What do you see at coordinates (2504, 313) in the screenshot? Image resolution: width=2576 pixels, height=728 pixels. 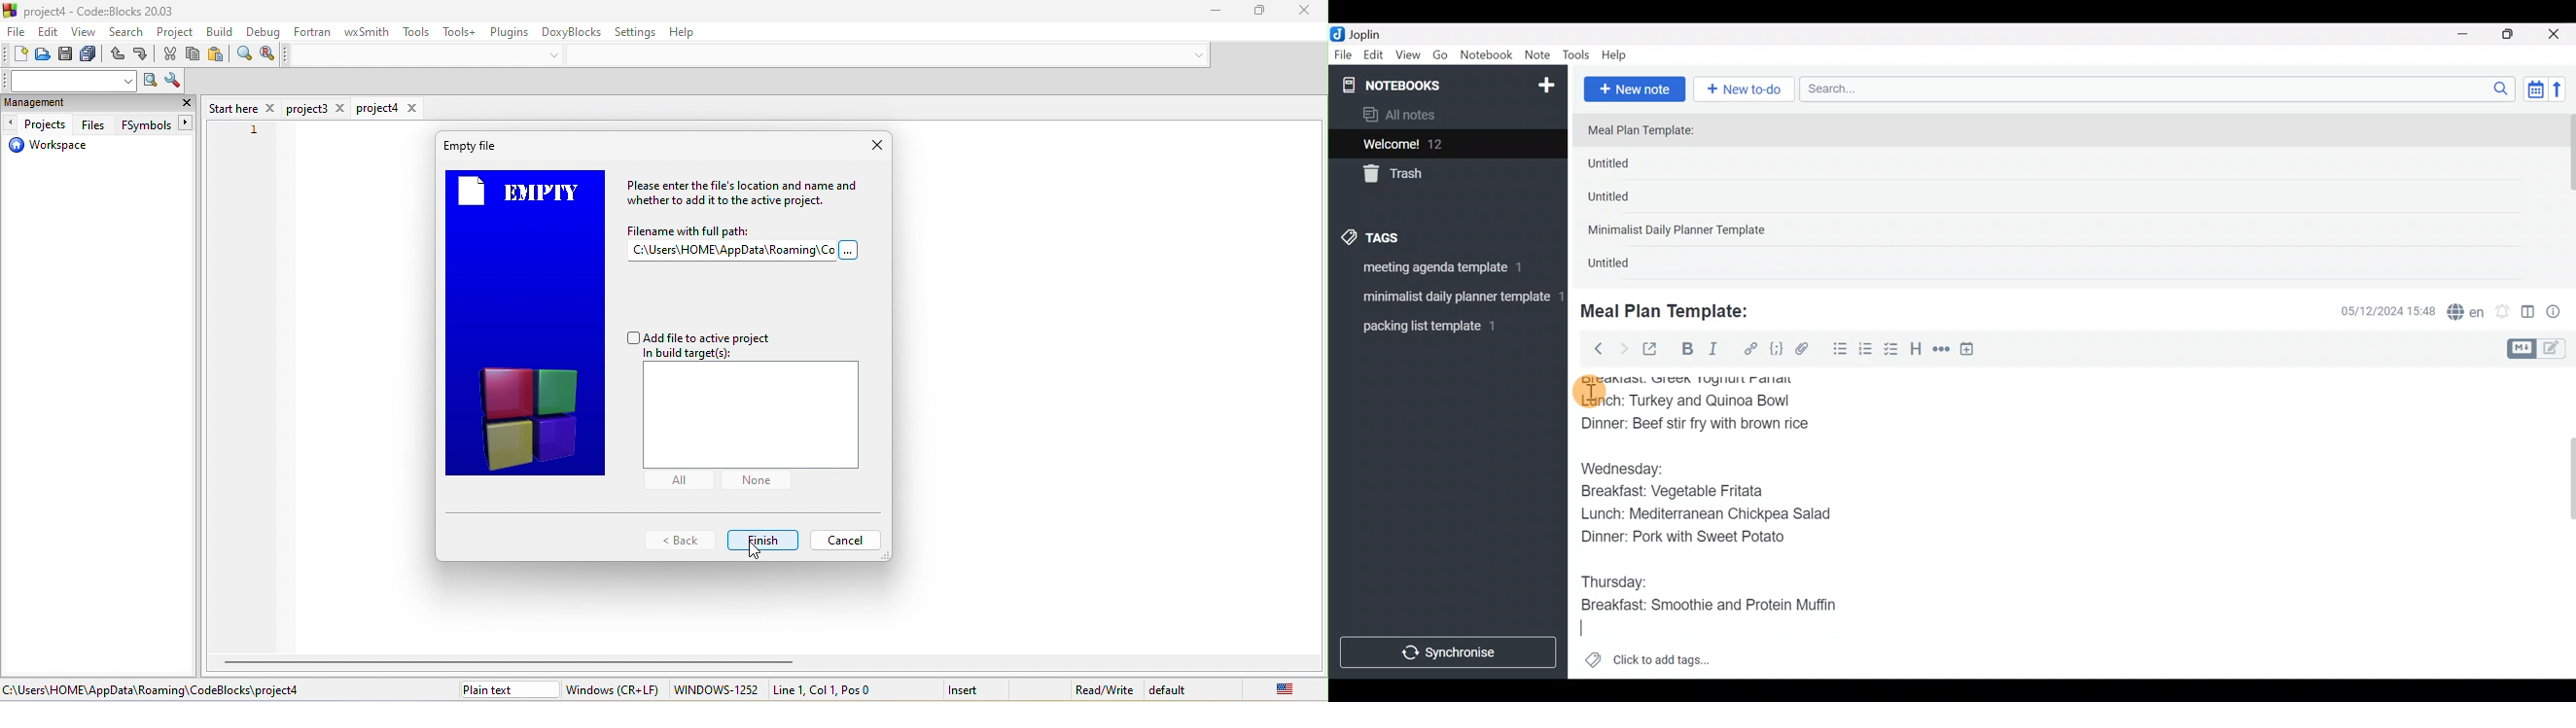 I see `Set alarm` at bounding box center [2504, 313].